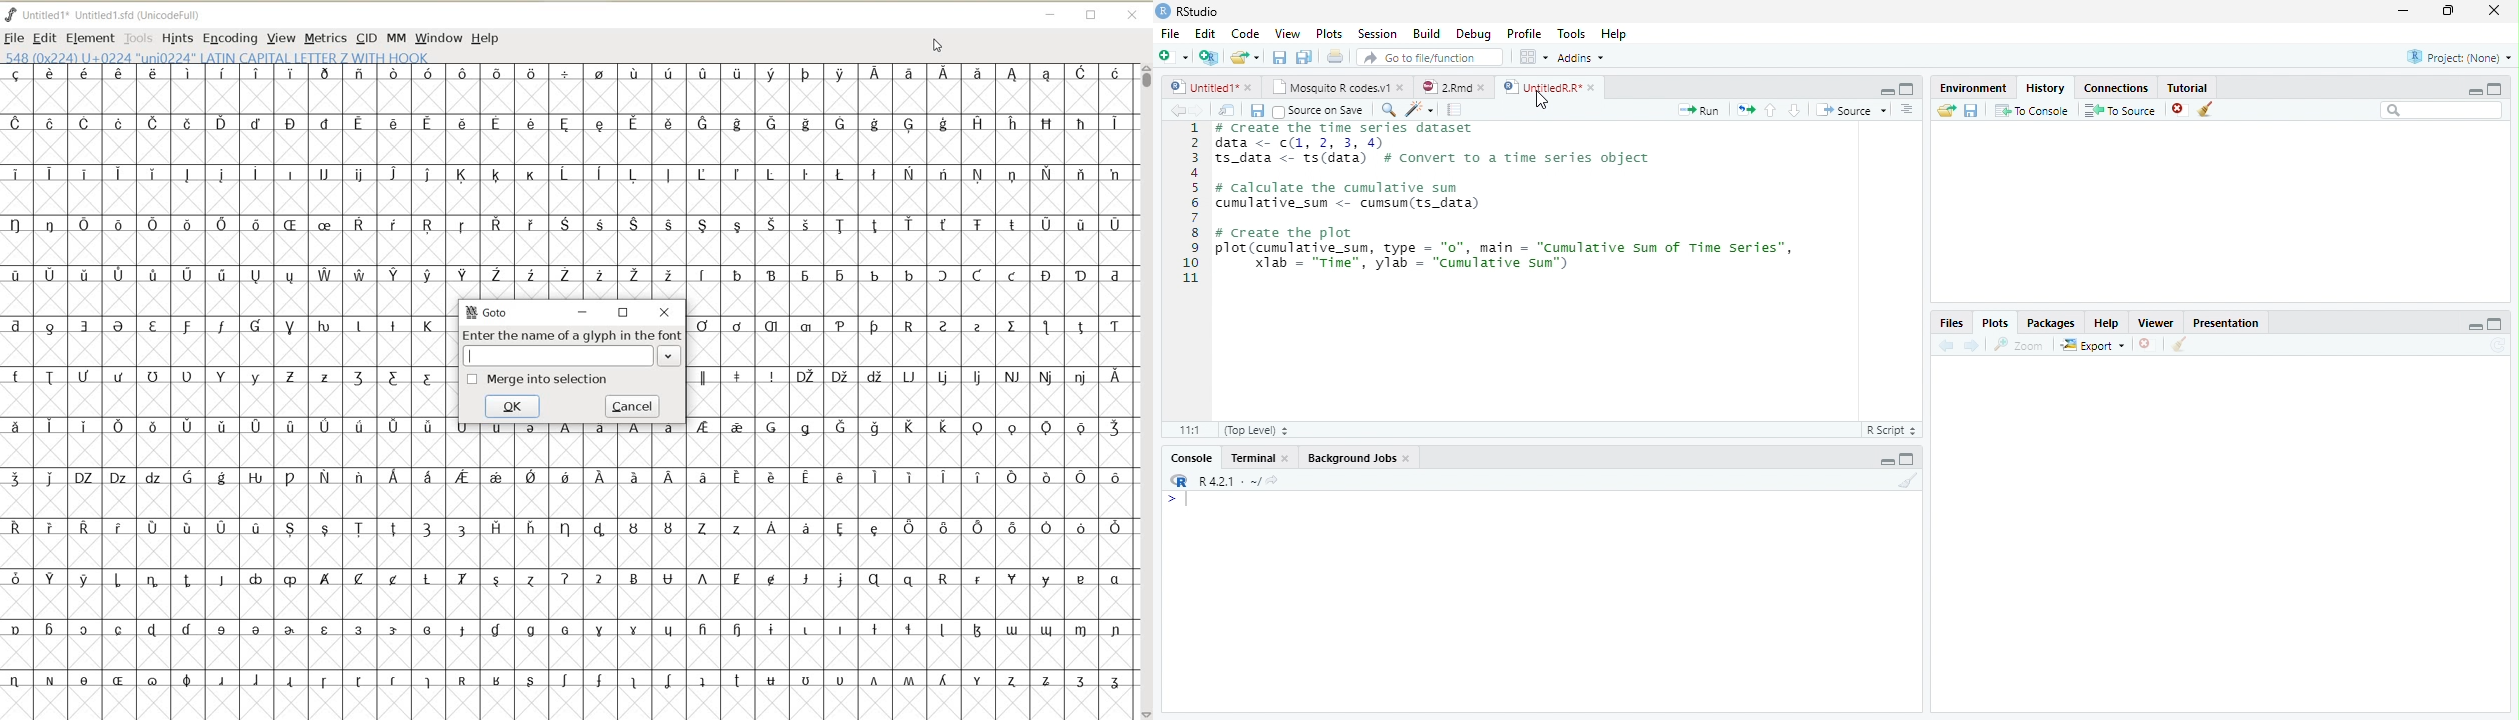 The image size is (2520, 728). What do you see at coordinates (1996, 322) in the screenshot?
I see `Plots` at bounding box center [1996, 322].